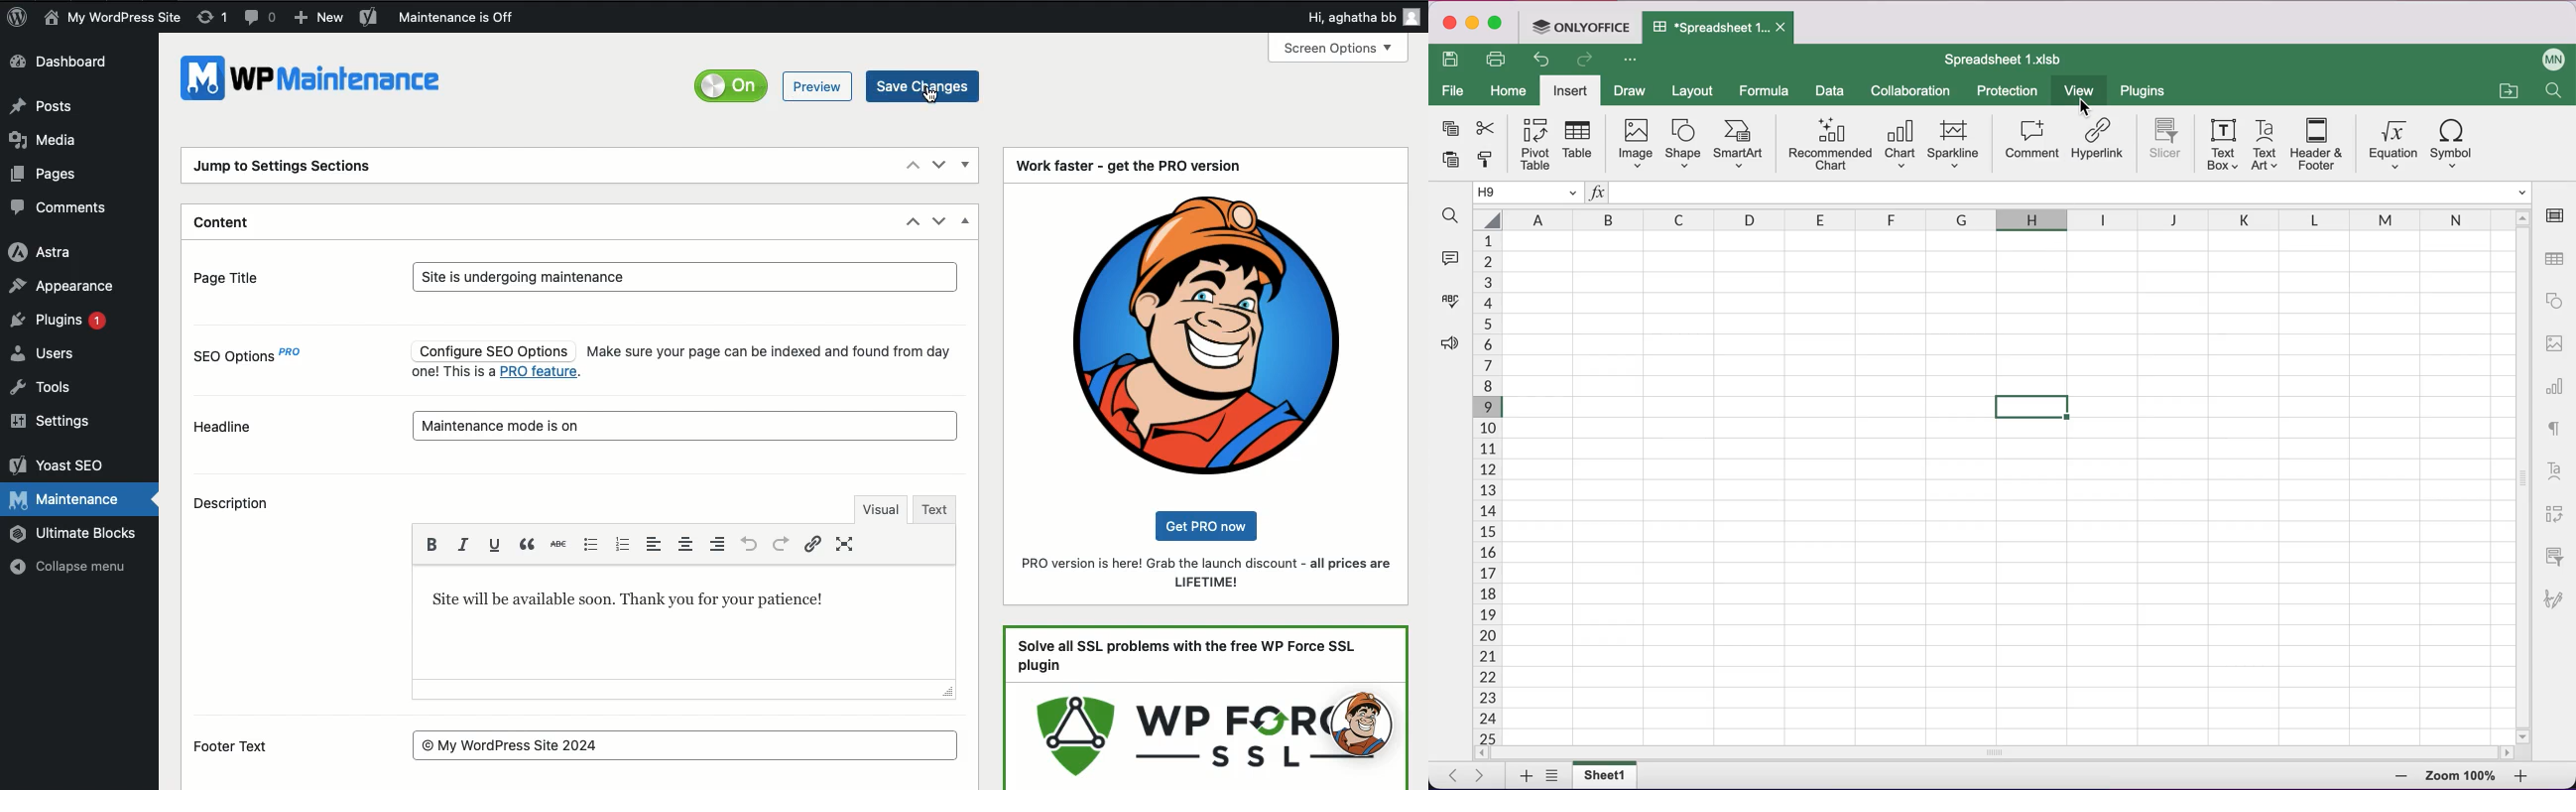 The image size is (2576, 812). What do you see at coordinates (557, 545) in the screenshot?
I see `Strikethrough` at bounding box center [557, 545].